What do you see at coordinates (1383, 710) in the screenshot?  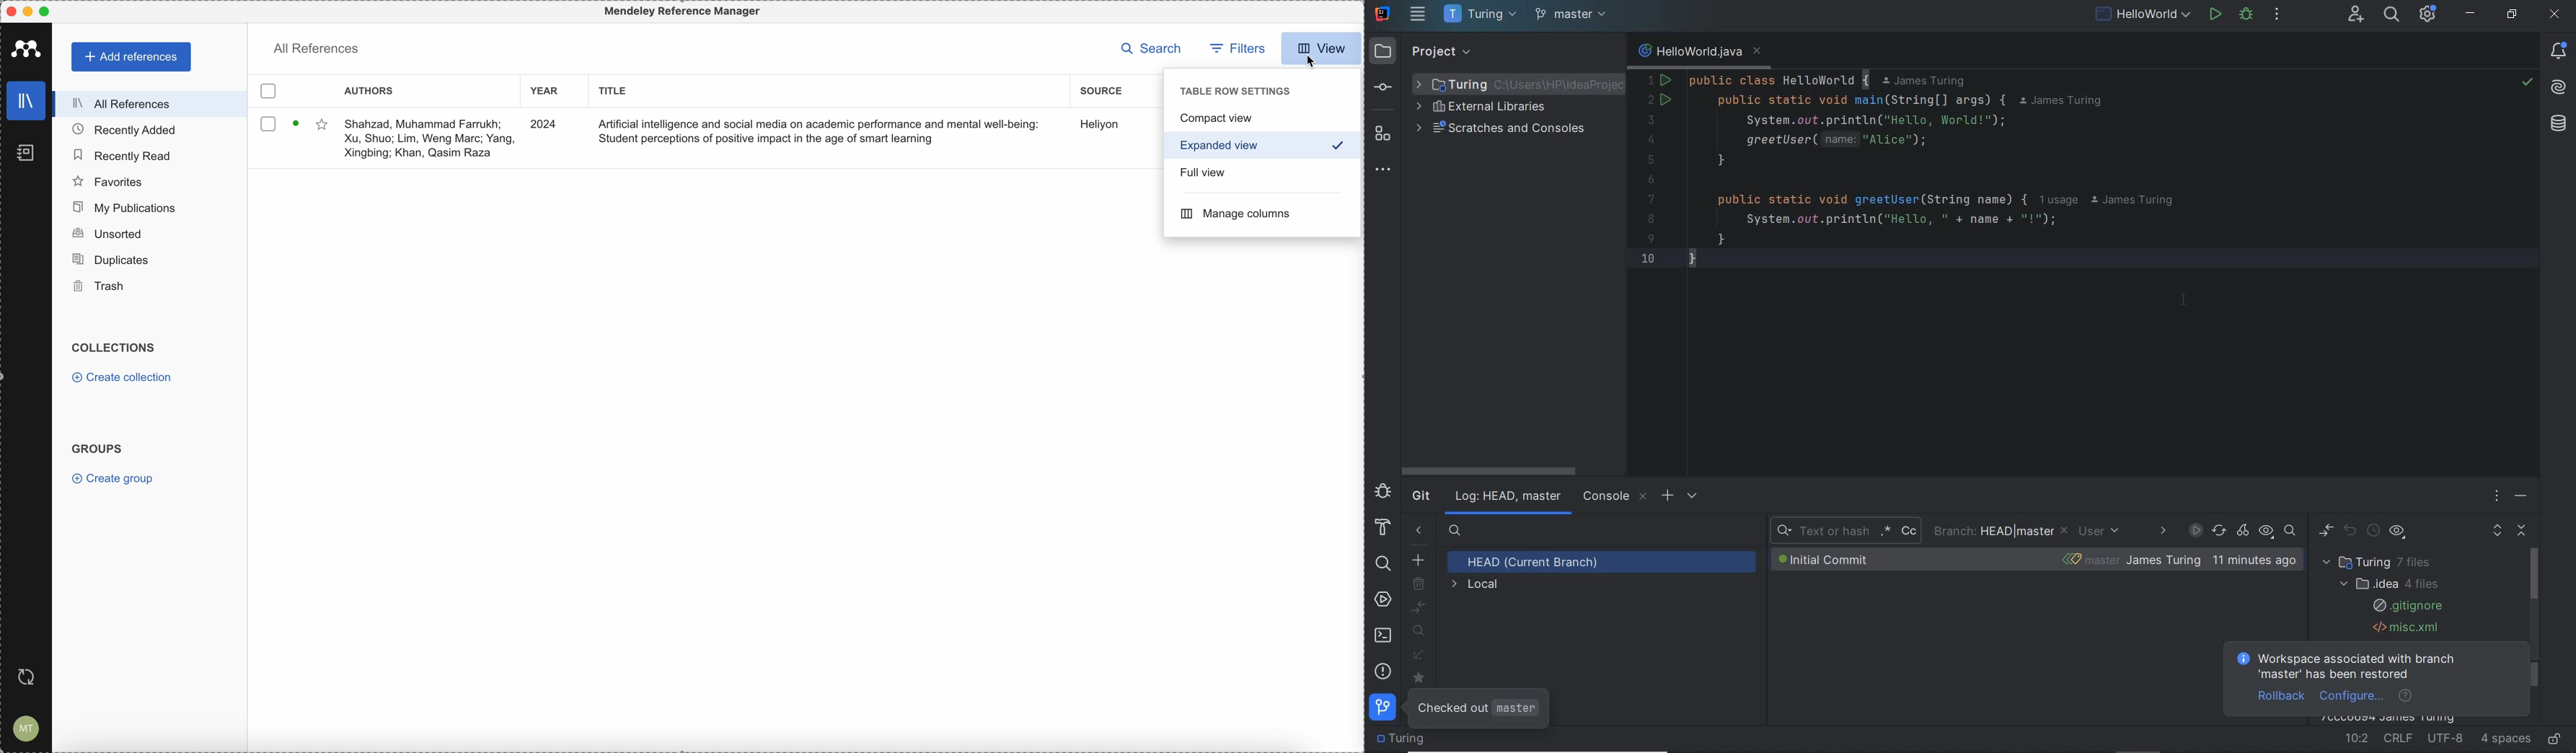 I see `git` at bounding box center [1383, 710].